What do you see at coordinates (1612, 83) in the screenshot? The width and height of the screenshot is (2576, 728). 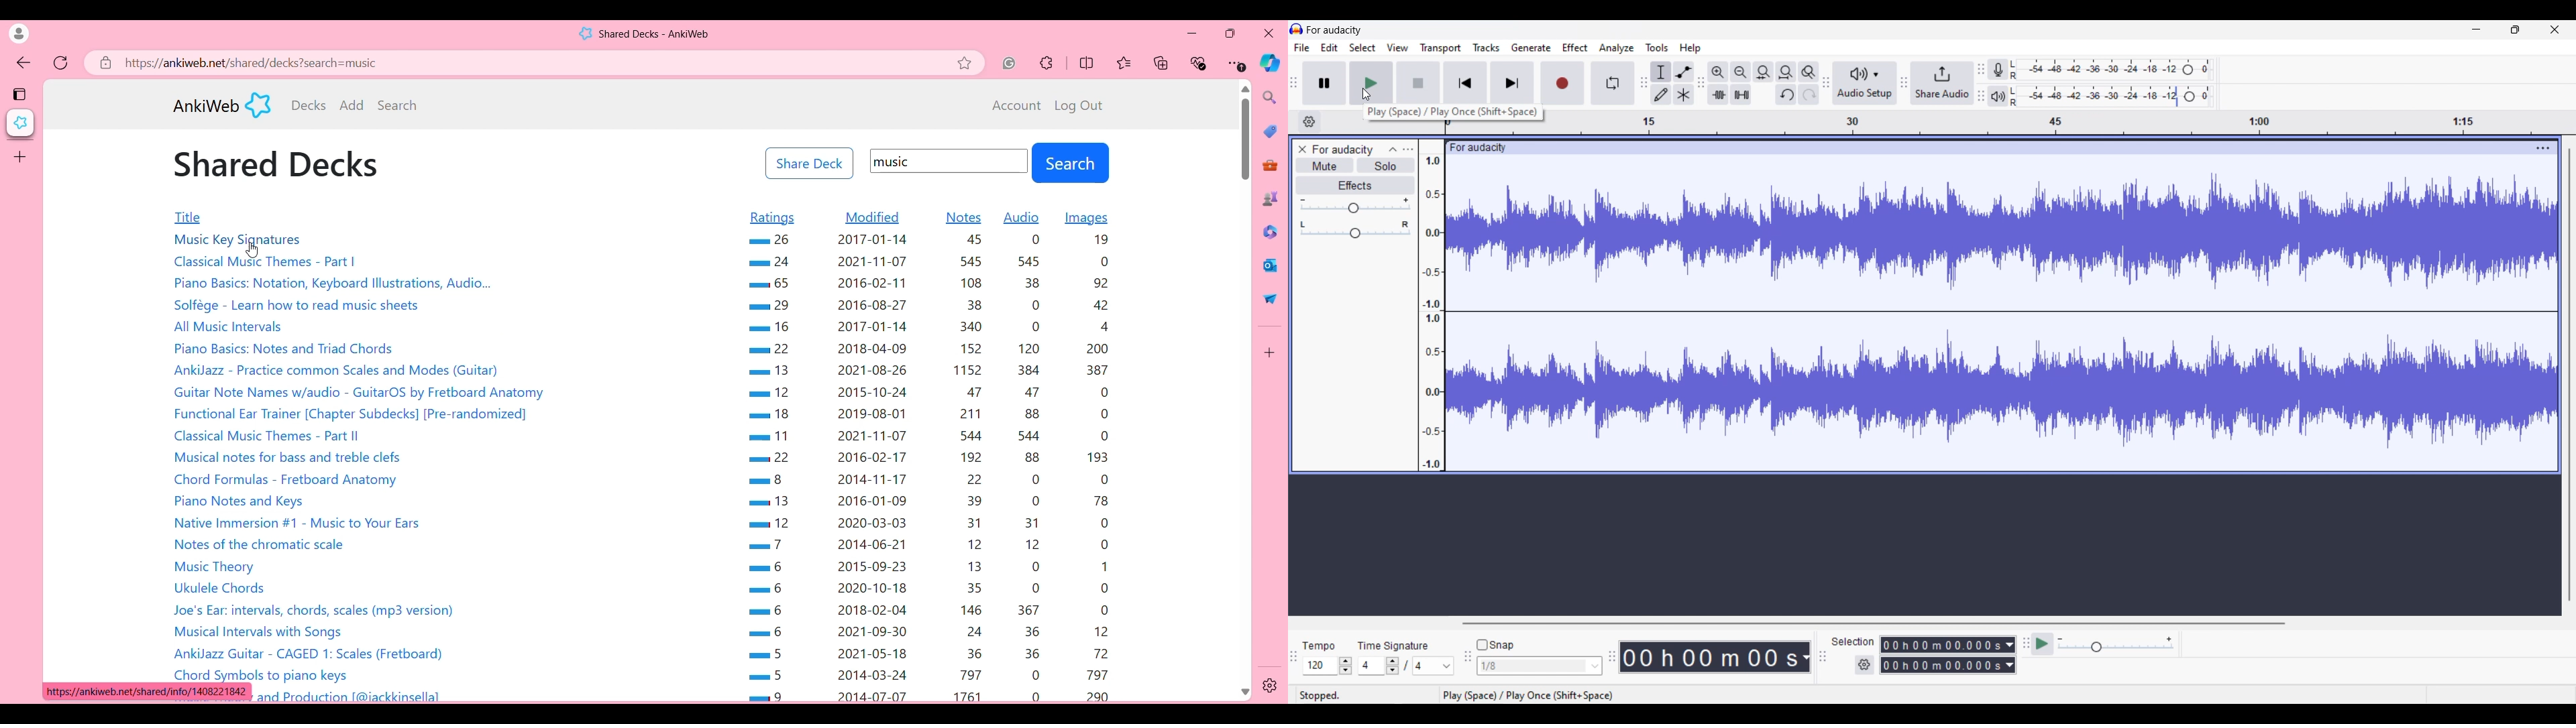 I see `Enable looping` at bounding box center [1612, 83].